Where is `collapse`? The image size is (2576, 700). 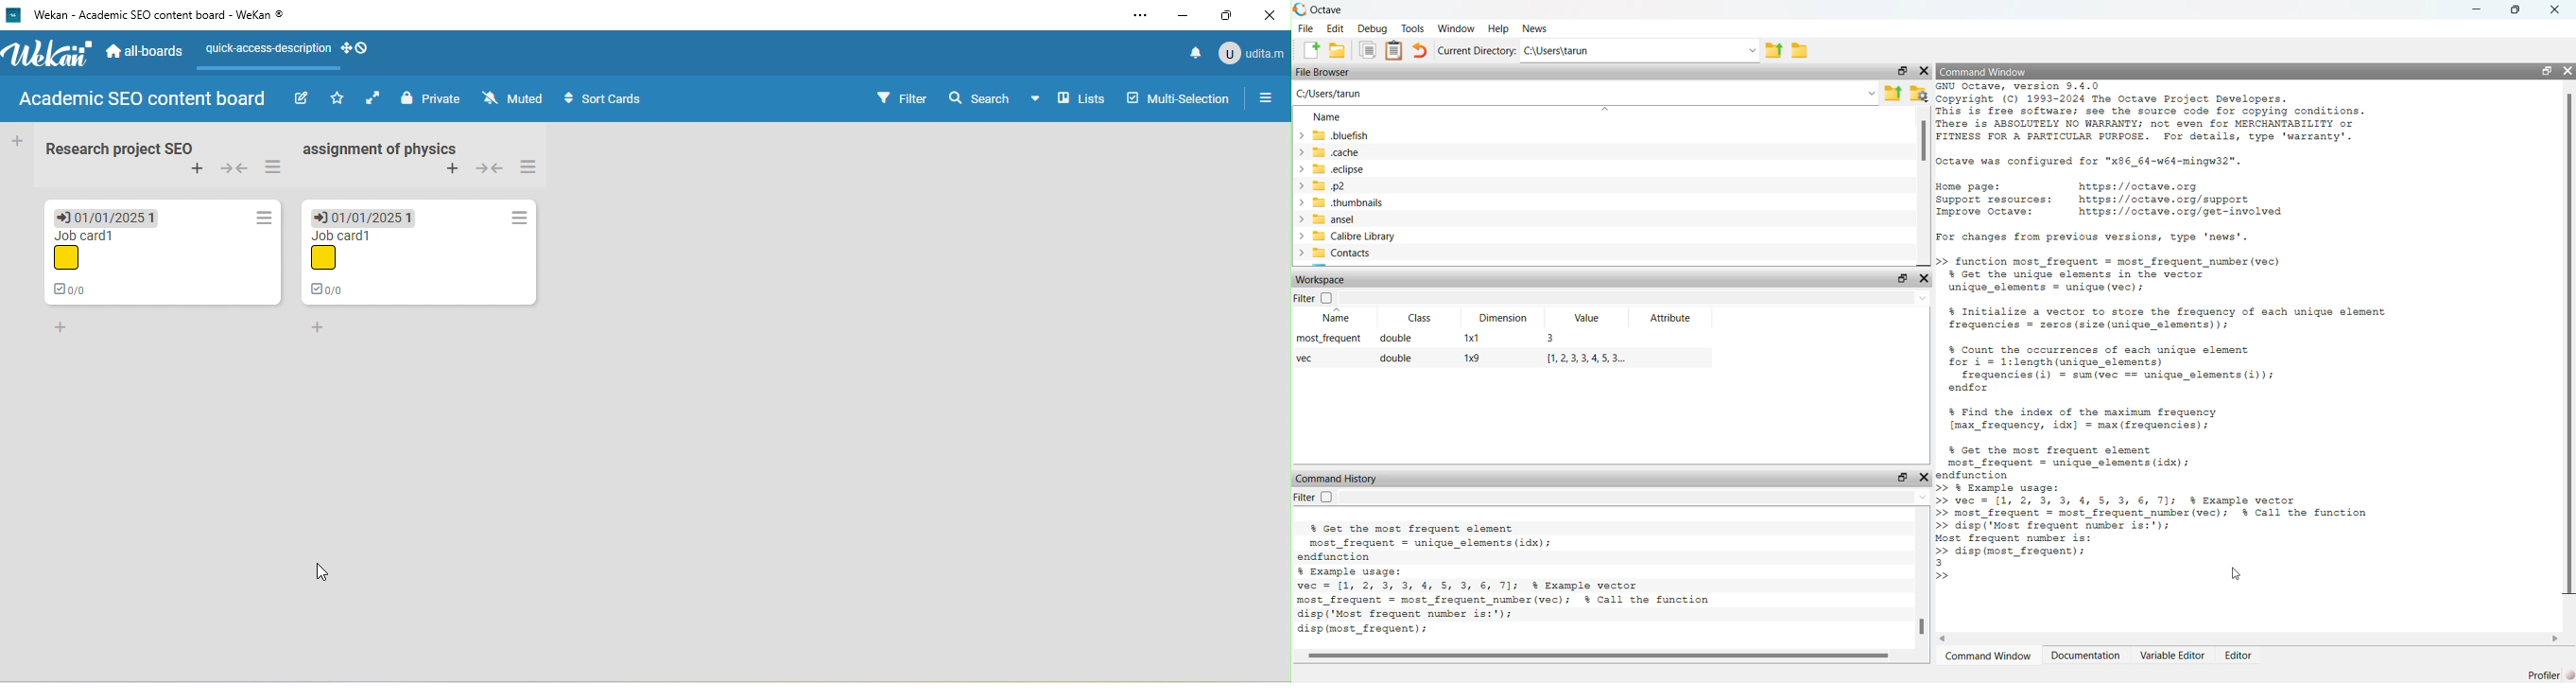 collapse is located at coordinates (490, 166).